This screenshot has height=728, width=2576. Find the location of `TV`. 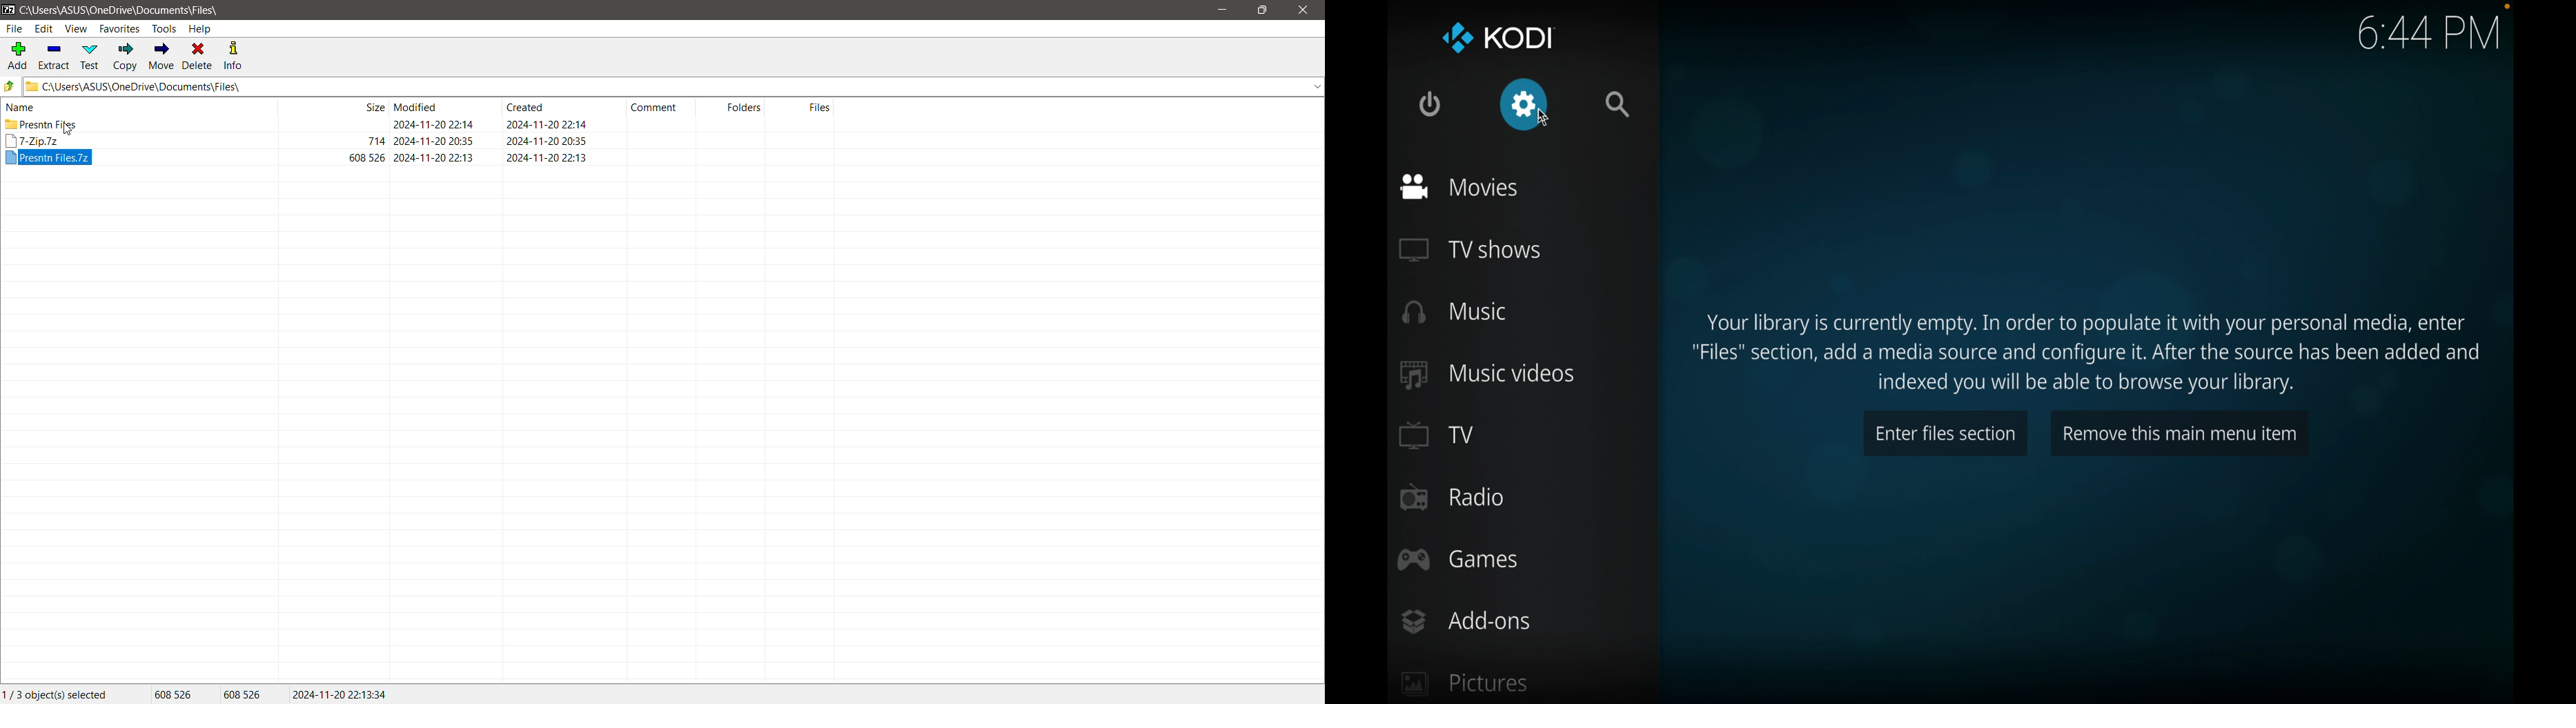

TV is located at coordinates (1437, 434).